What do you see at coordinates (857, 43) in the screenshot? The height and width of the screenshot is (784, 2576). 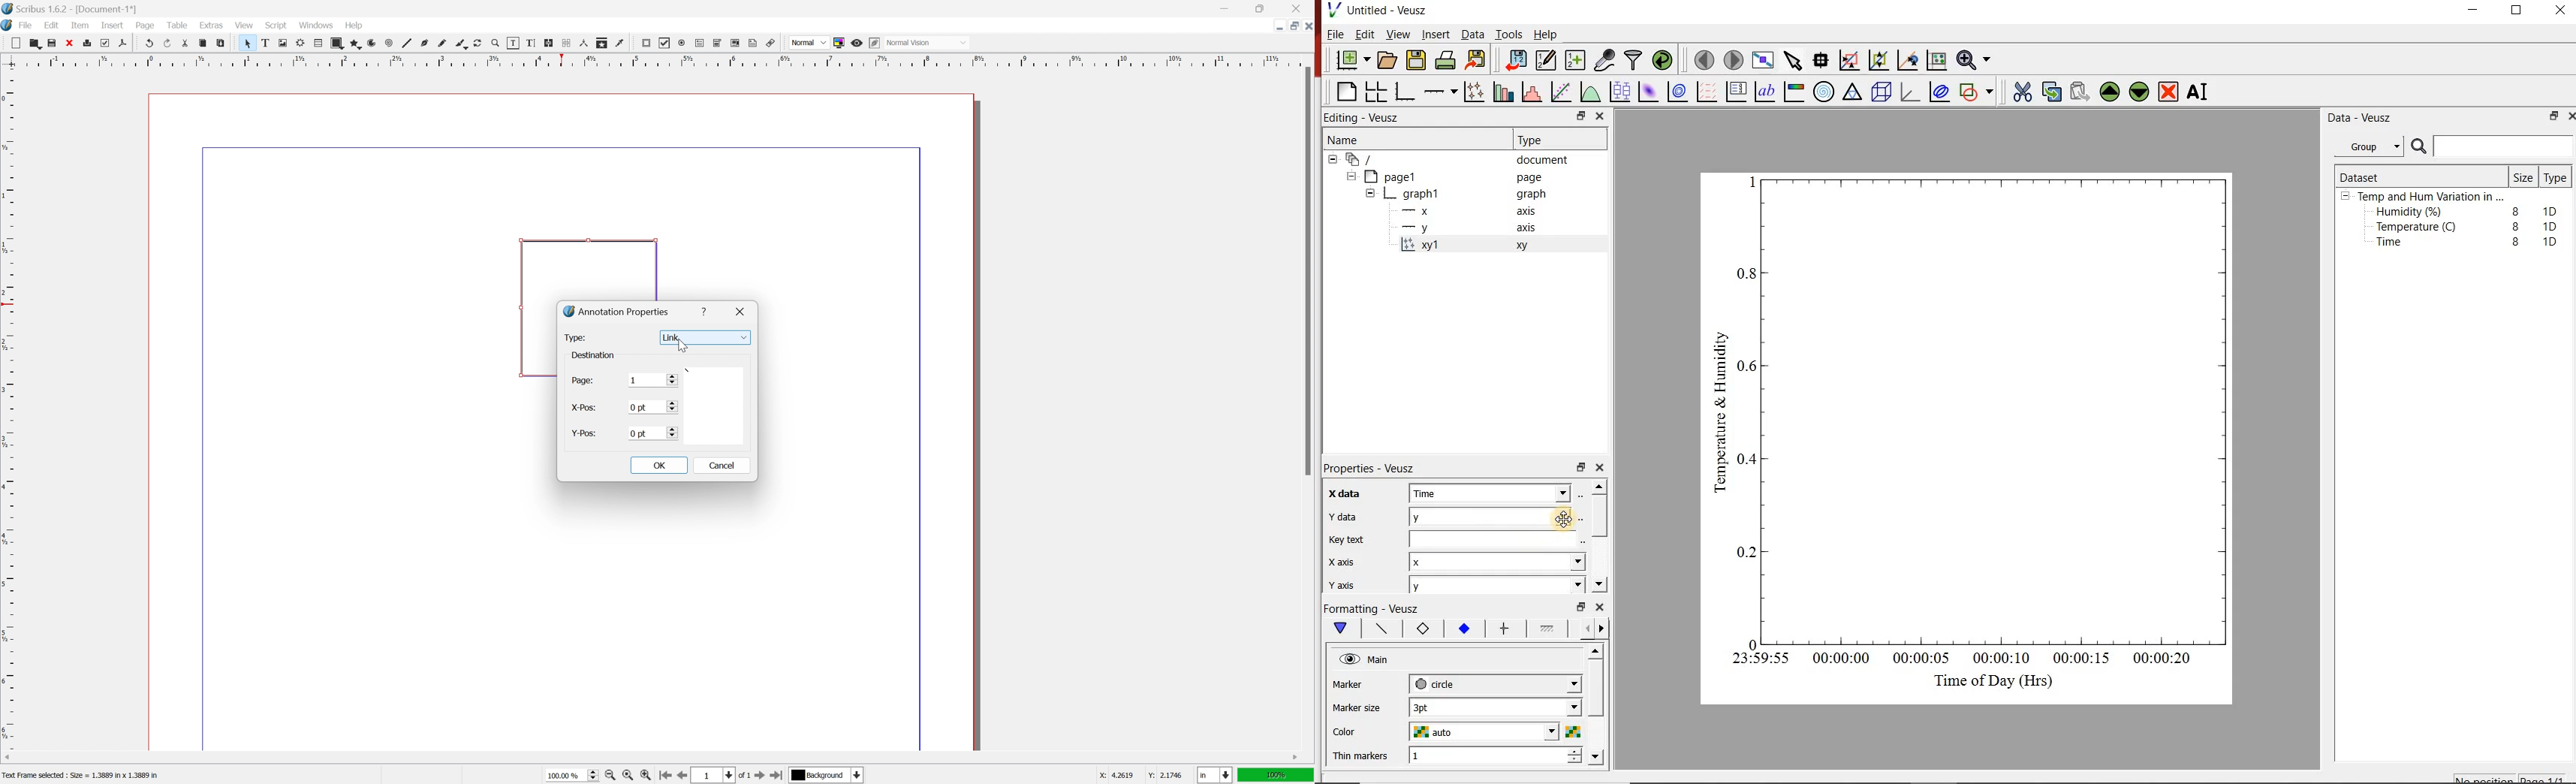 I see `preview mode` at bounding box center [857, 43].